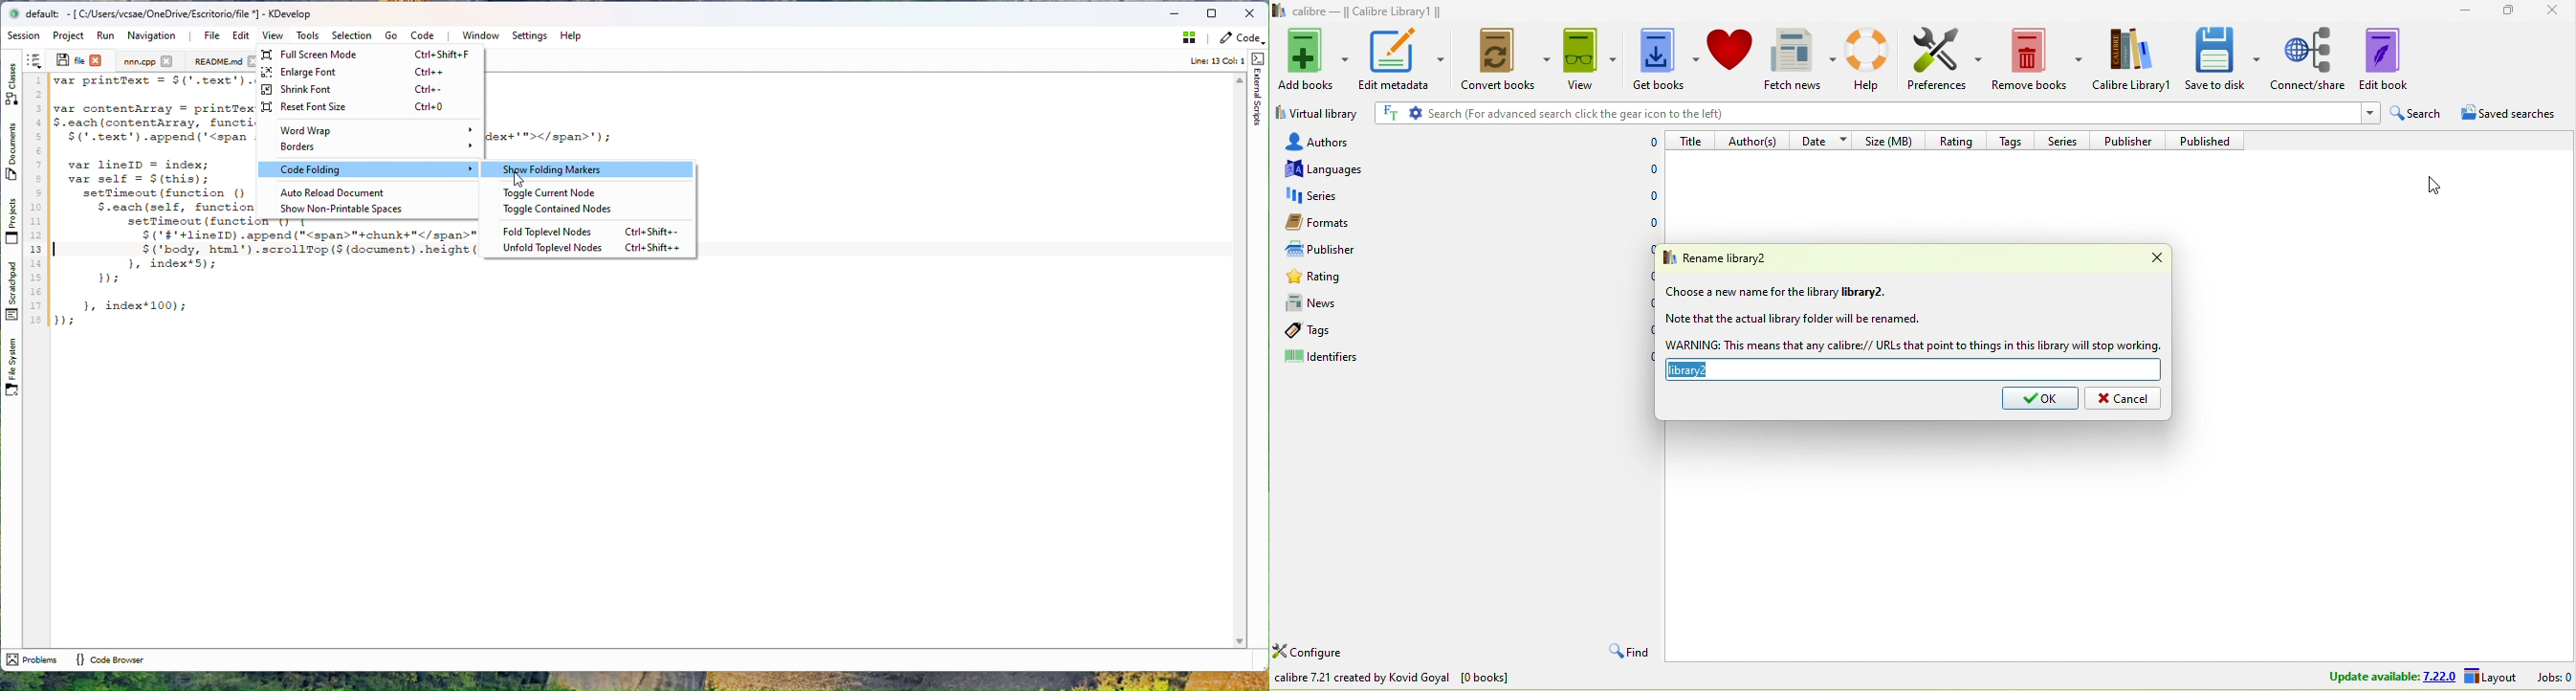  Describe the element at coordinates (1650, 225) in the screenshot. I see `0` at that location.